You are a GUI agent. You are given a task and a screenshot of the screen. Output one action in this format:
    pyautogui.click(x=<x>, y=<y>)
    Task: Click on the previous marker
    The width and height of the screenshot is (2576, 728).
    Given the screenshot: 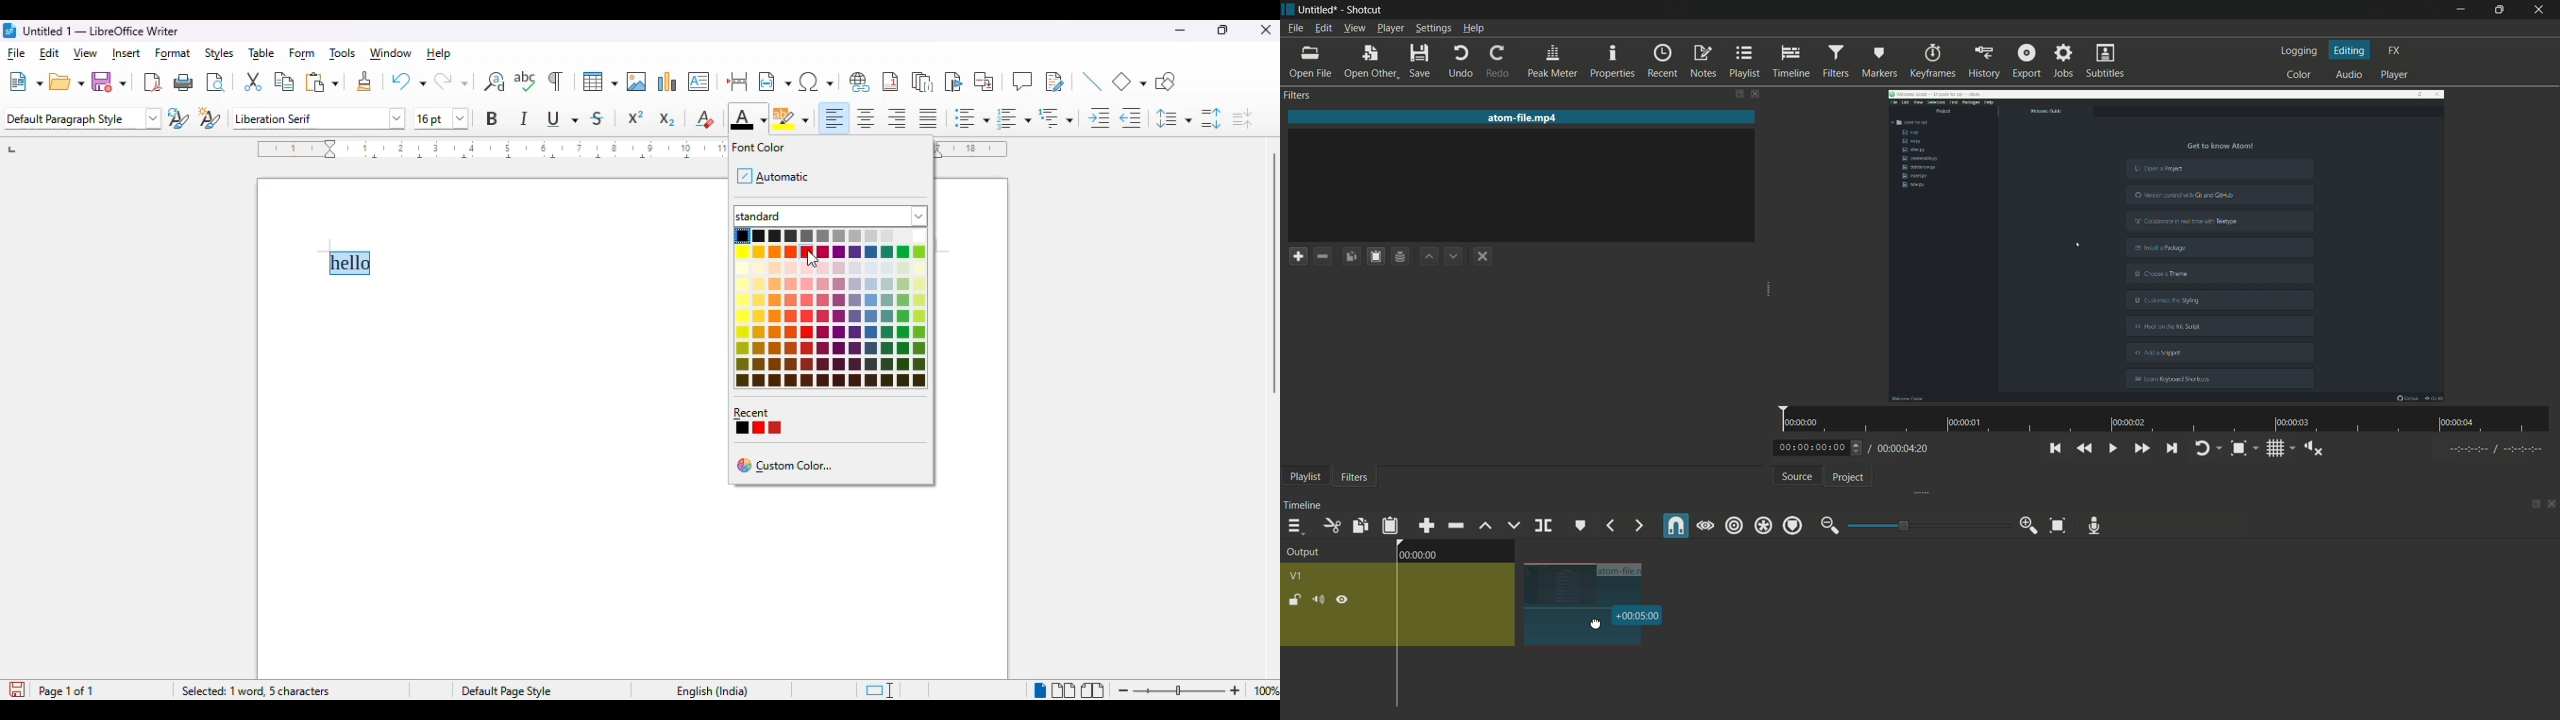 What is the action you would take?
    pyautogui.click(x=1610, y=525)
    